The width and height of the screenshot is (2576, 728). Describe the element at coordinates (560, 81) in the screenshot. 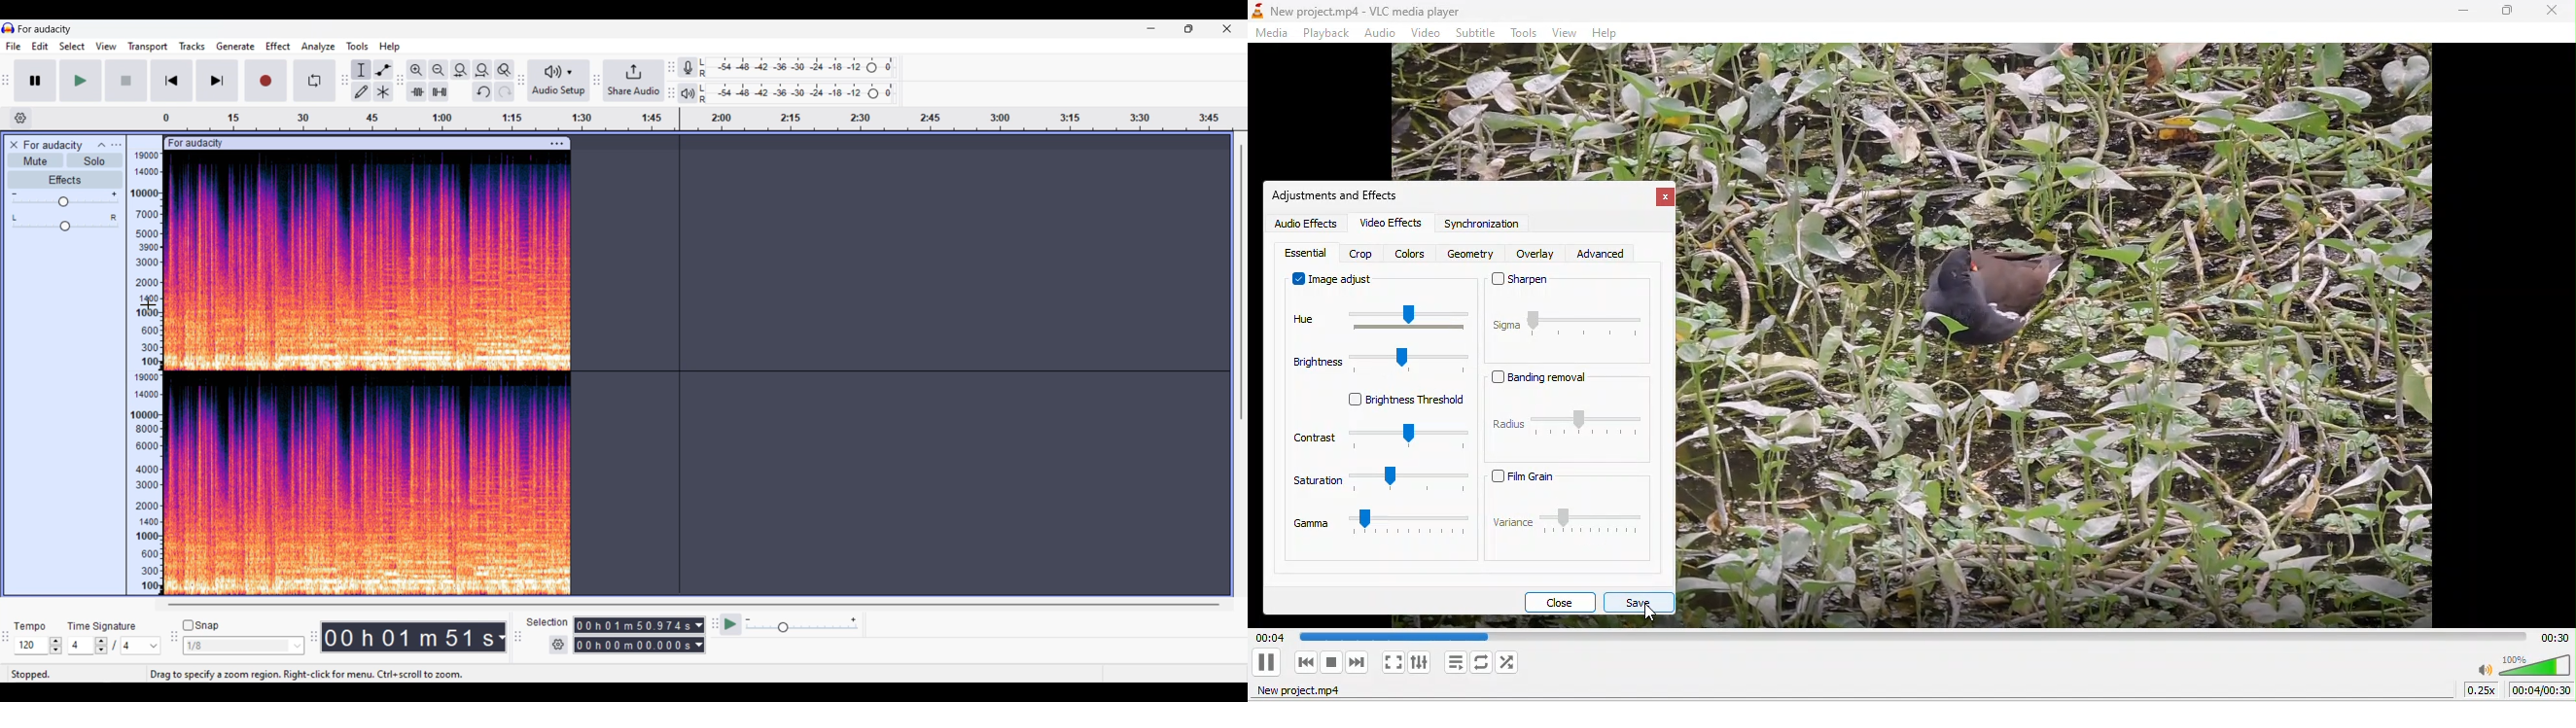

I see `Audio setup` at that location.